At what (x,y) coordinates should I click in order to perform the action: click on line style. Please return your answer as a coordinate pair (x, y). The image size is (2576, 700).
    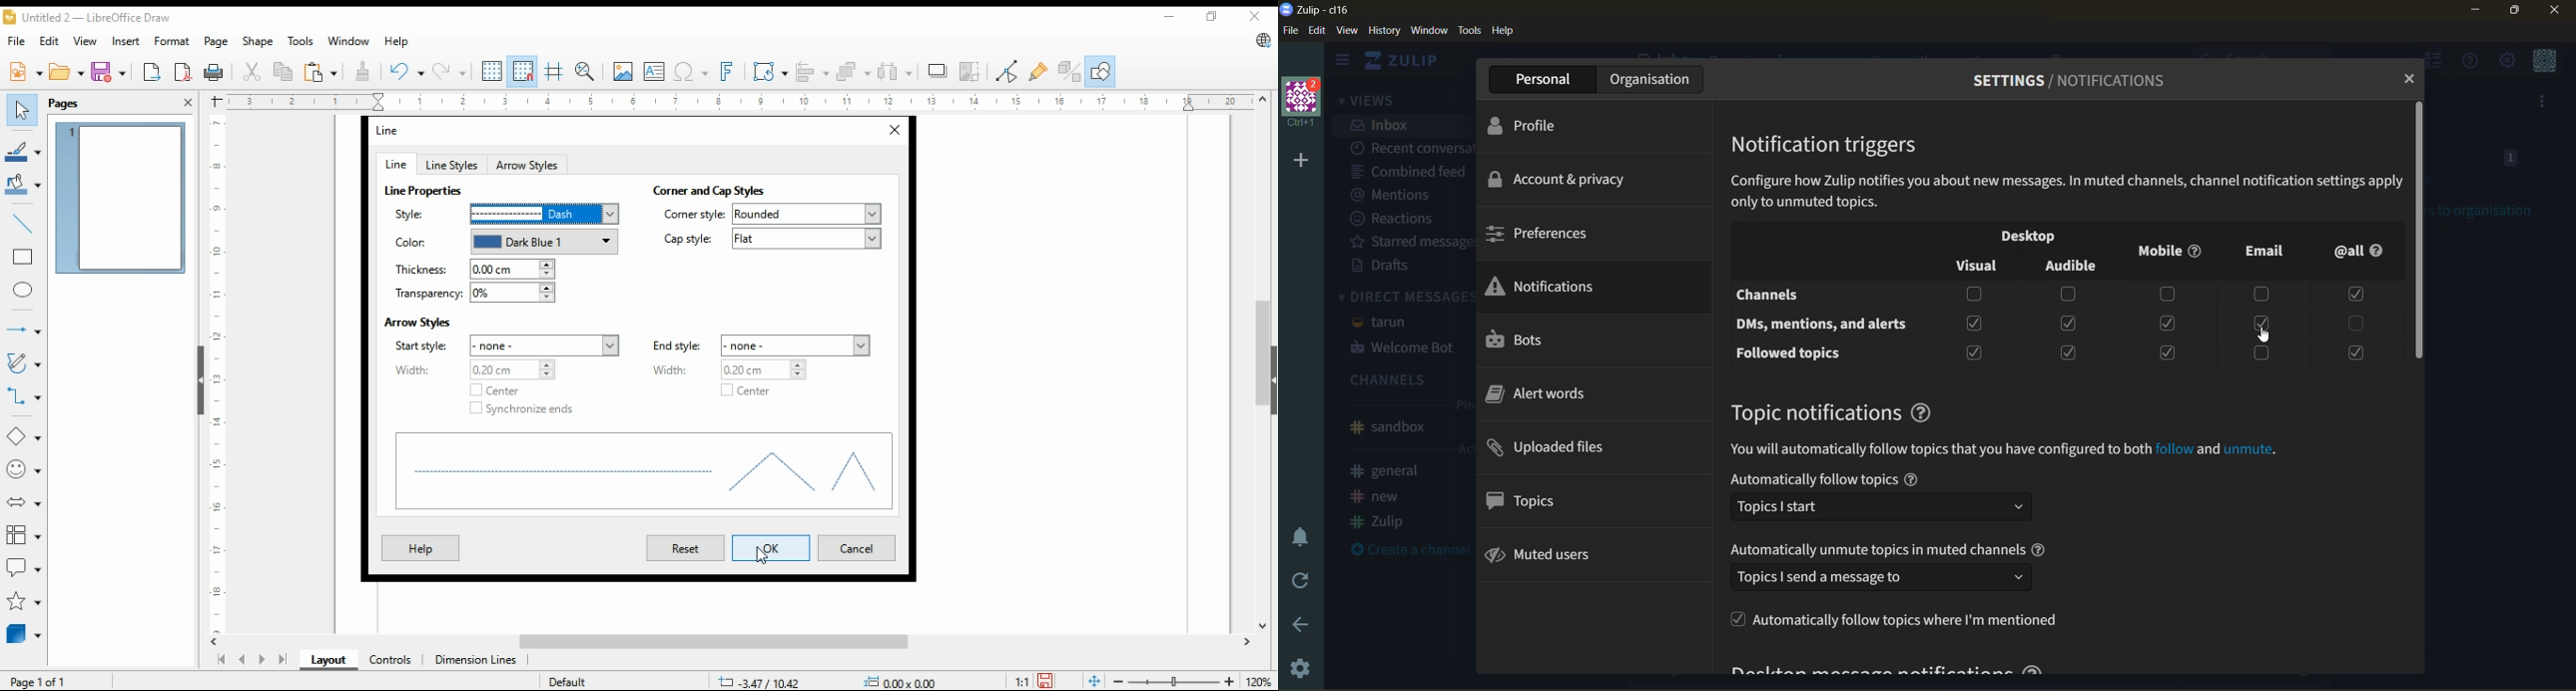
    Looking at the image, I should click on (502, 214).